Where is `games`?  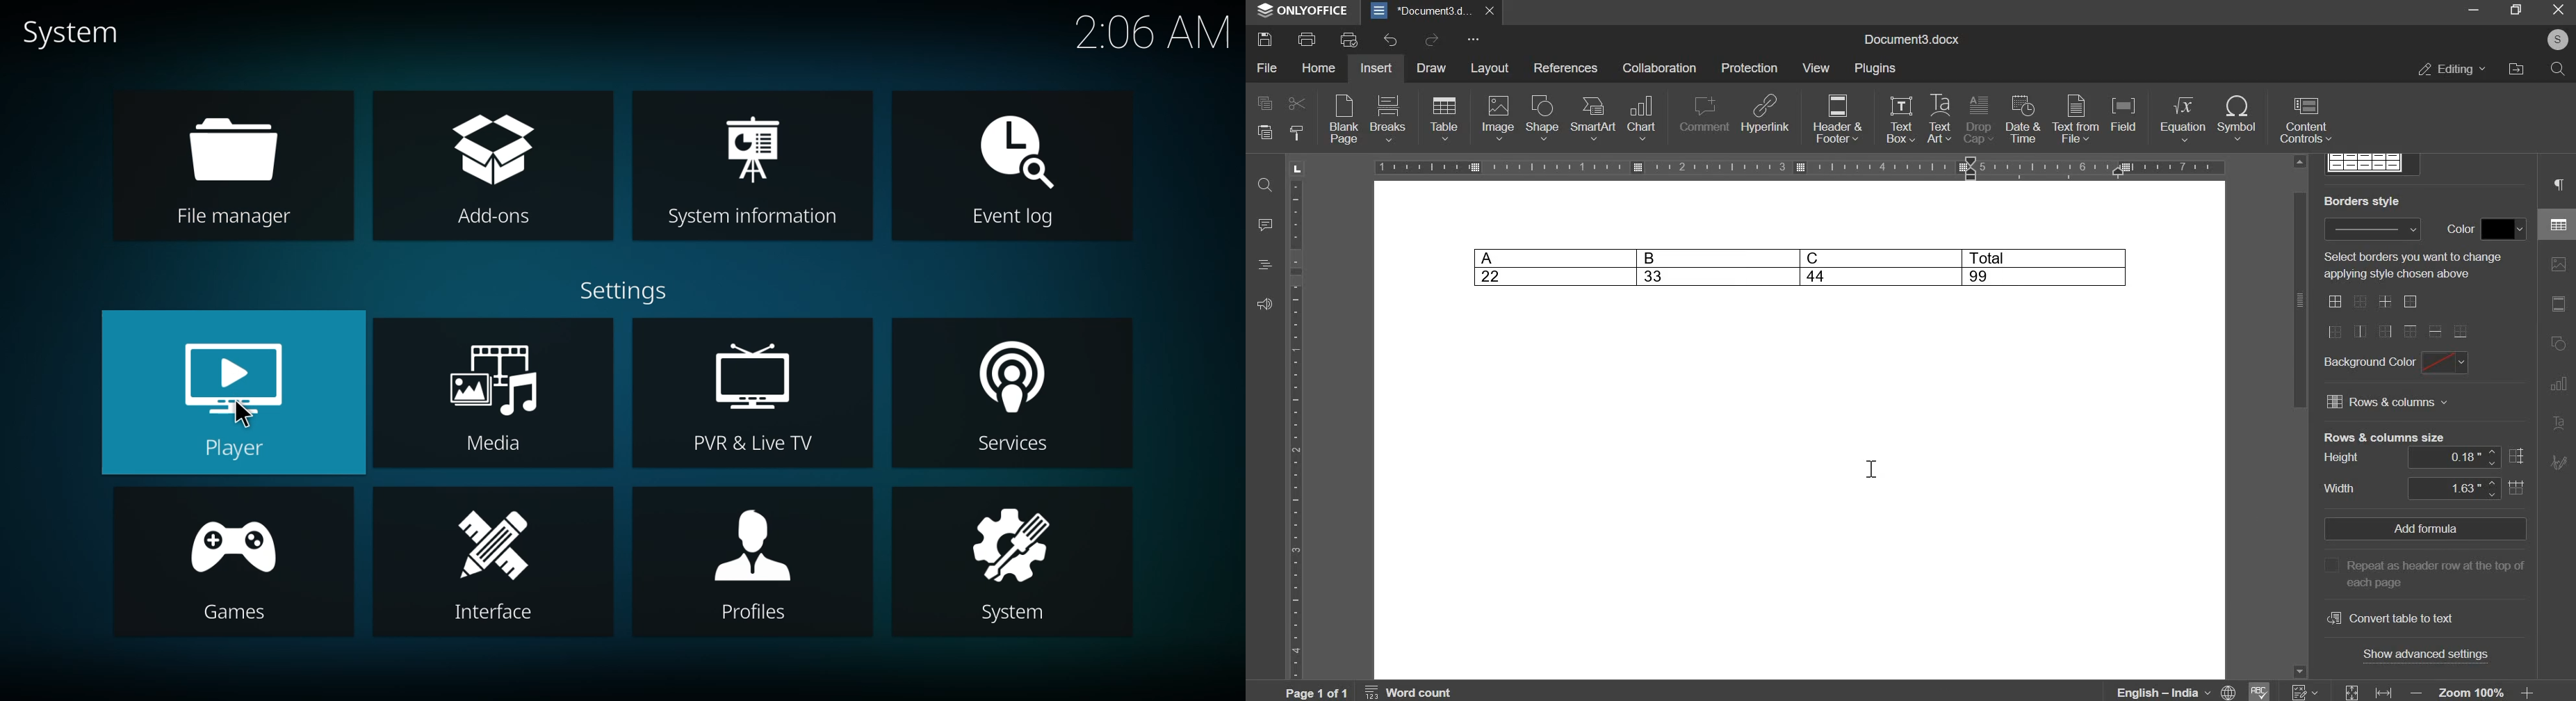 games is located at coordinates (234, 561).